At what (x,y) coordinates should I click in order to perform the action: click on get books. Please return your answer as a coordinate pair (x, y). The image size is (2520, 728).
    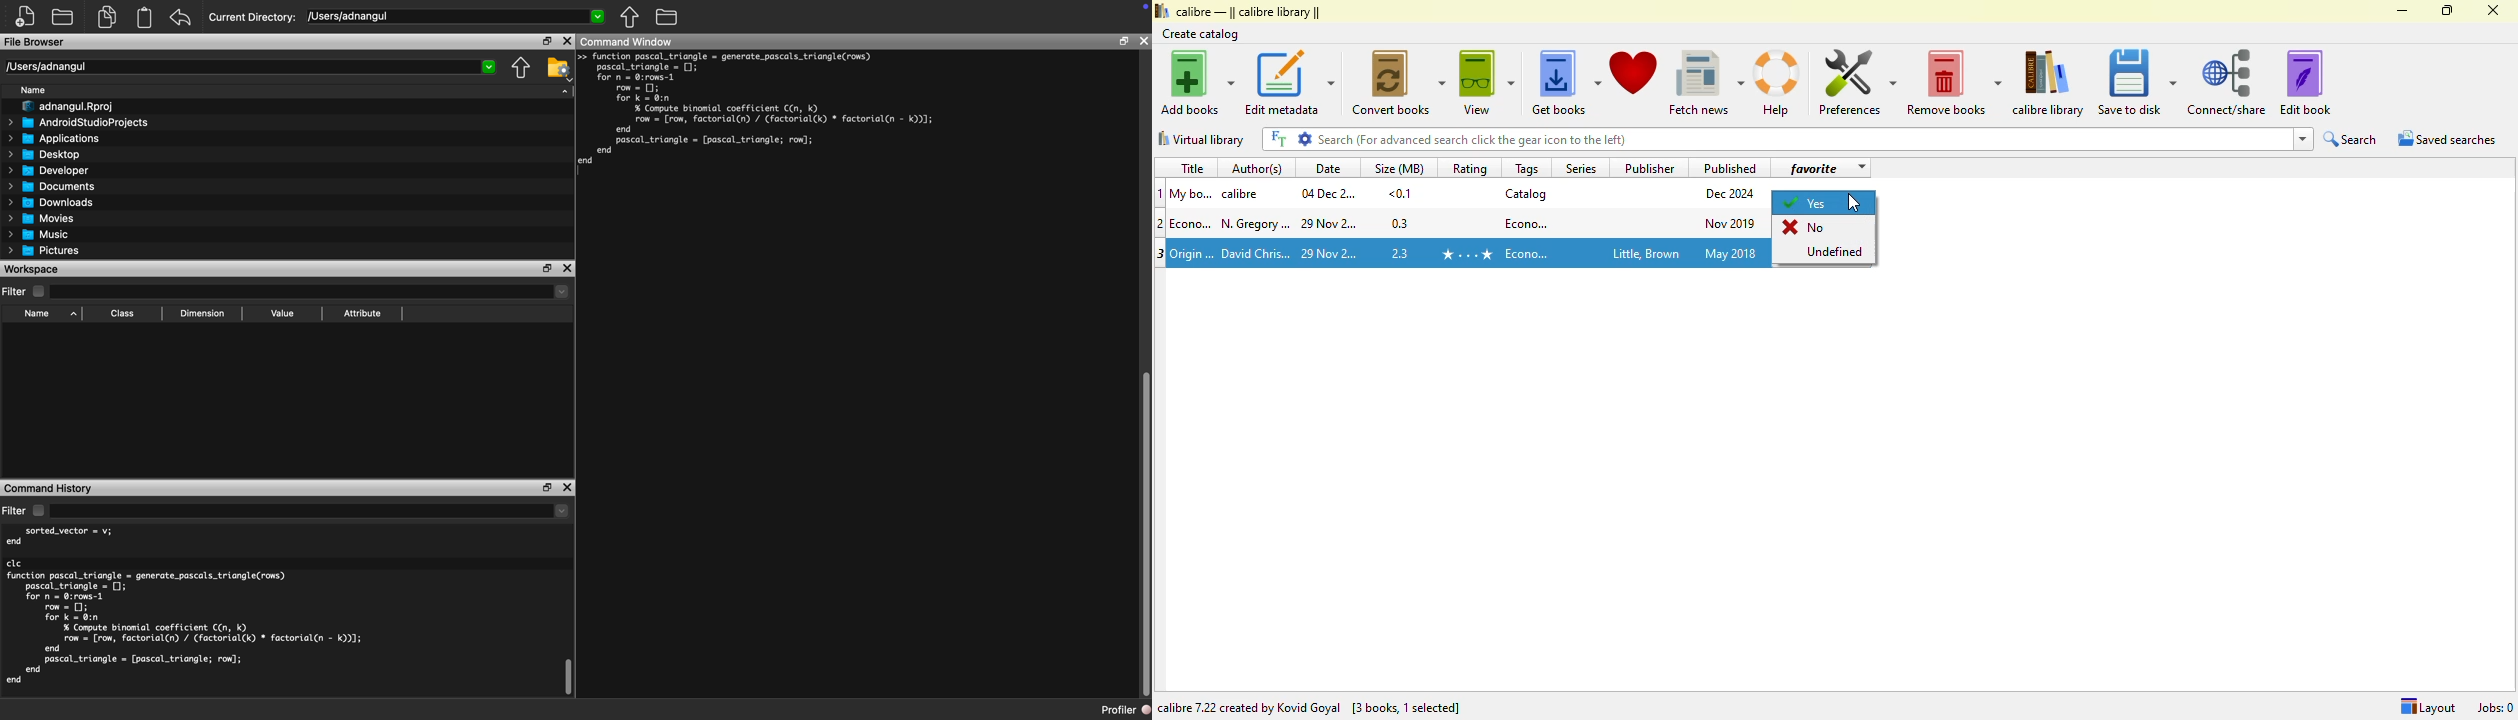
    Looking at the image, I should click on (1565, 83).